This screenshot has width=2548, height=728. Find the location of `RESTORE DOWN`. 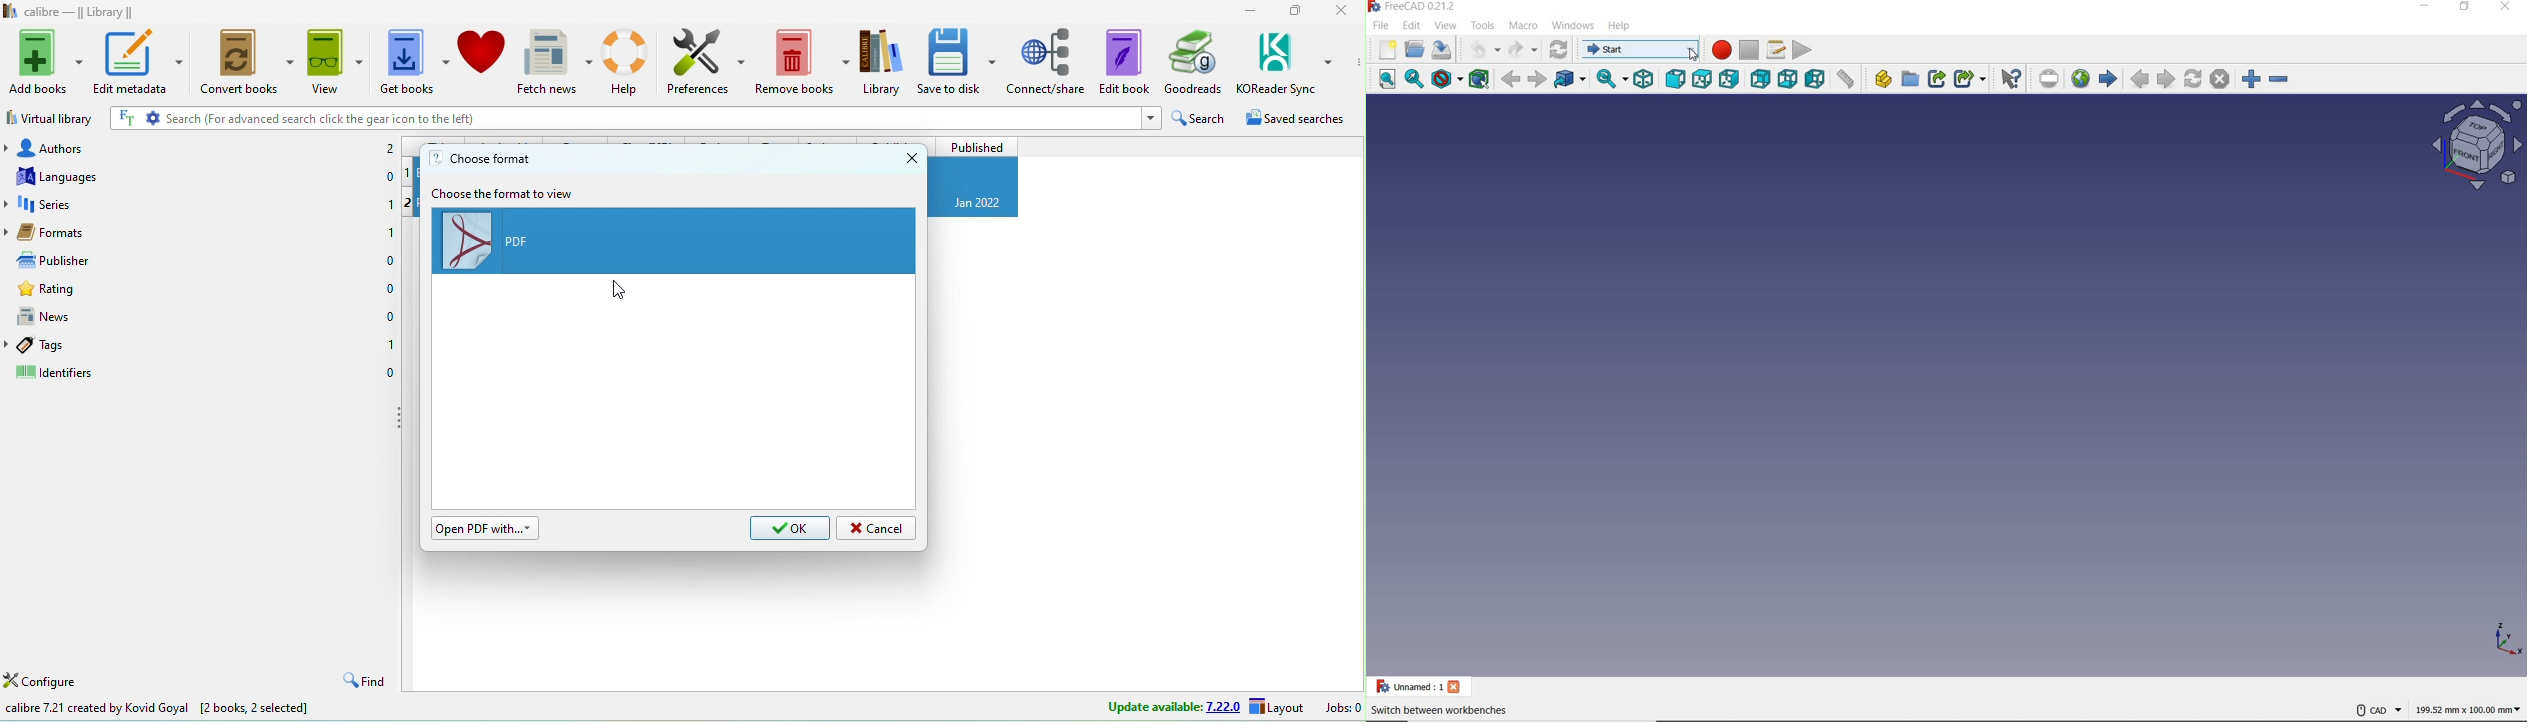

RESTORE DOWN is located at coordinates (2466, 9).